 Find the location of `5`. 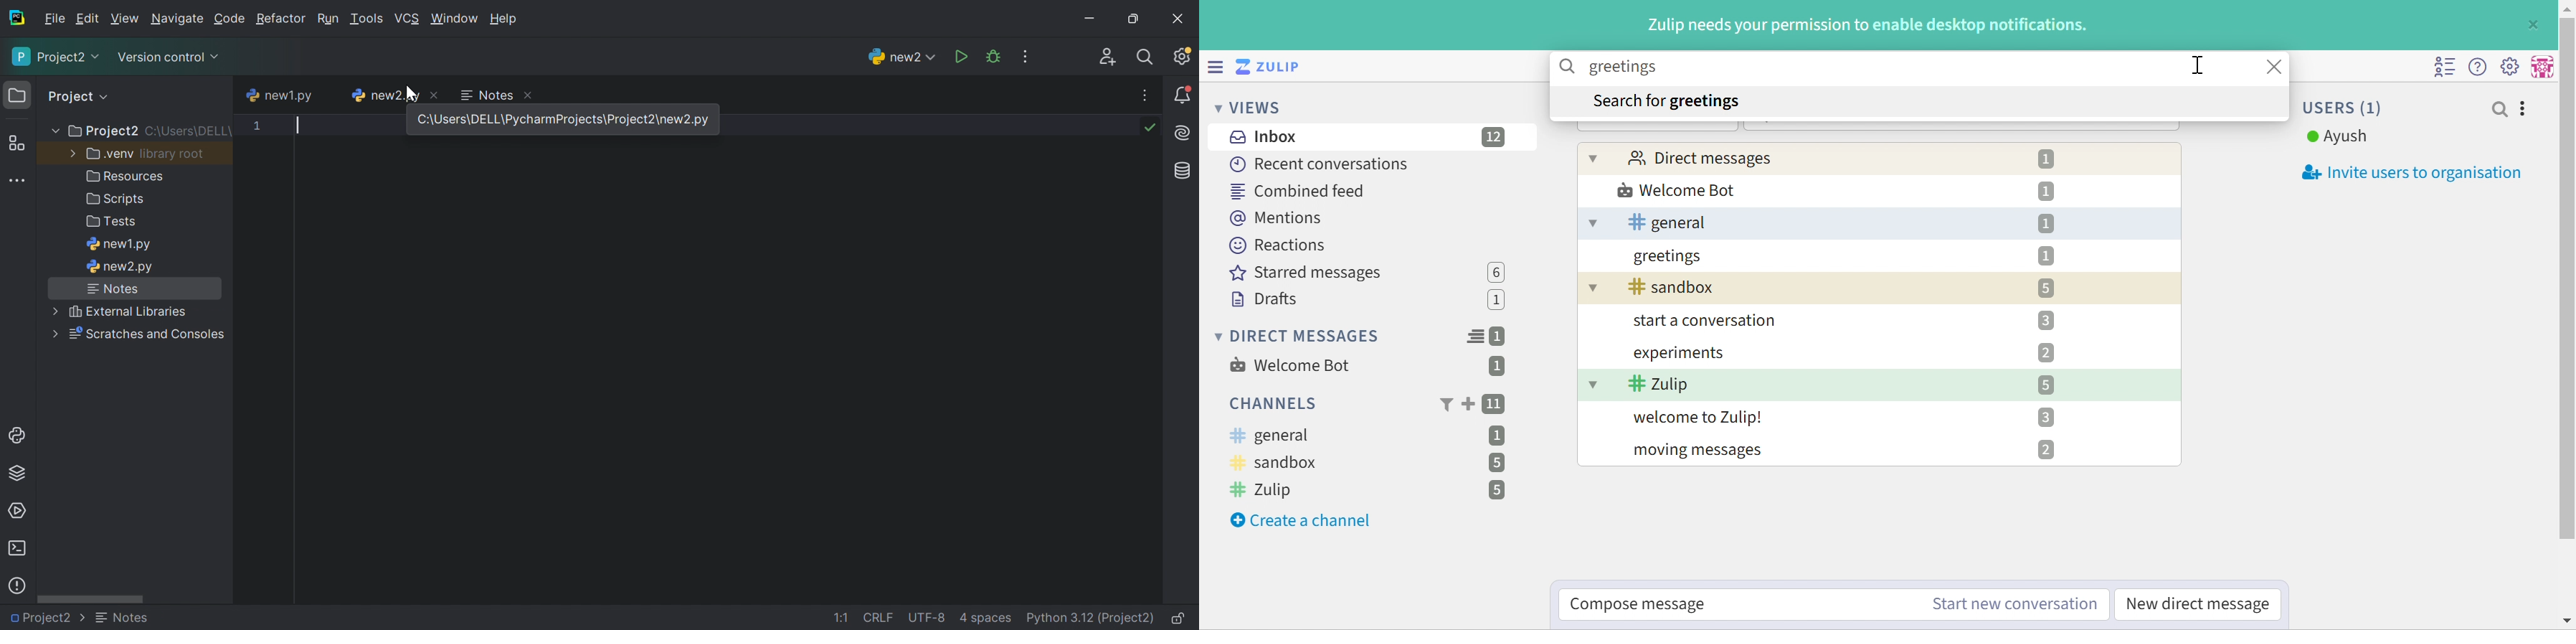

5 is located at coordinates (2047, 288).